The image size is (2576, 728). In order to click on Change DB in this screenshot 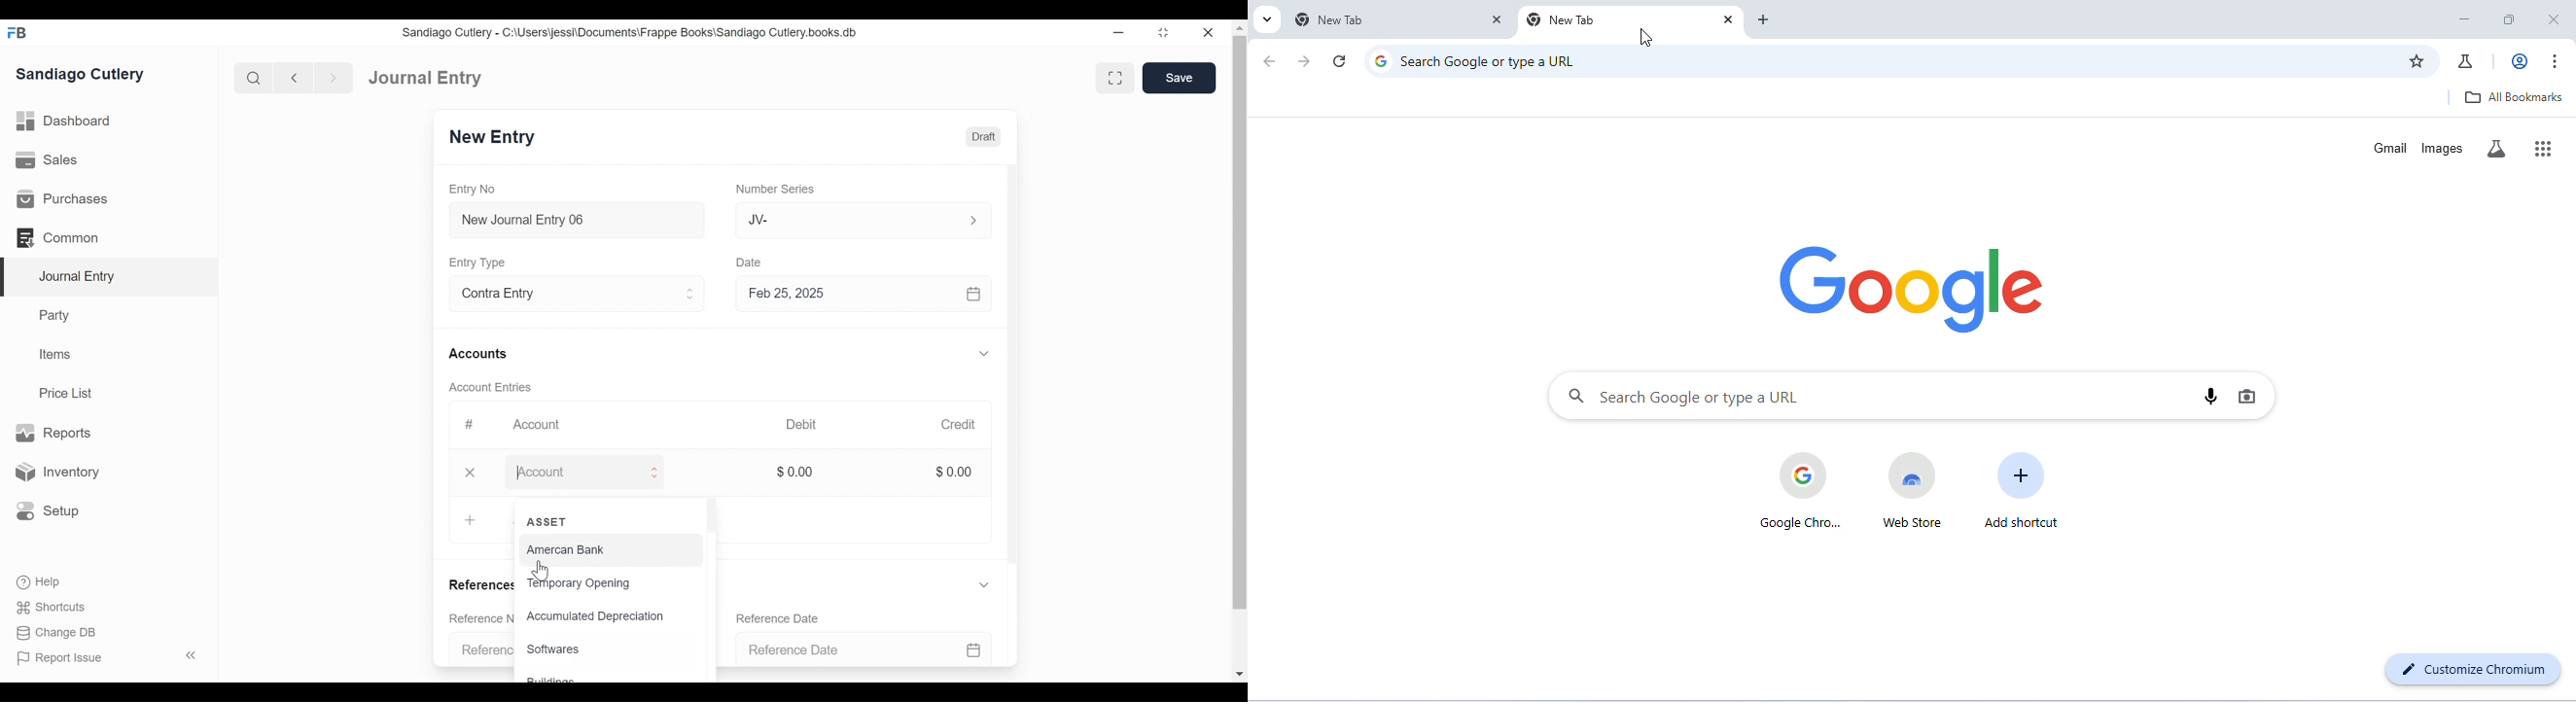, I will do `click(59, 634)`.